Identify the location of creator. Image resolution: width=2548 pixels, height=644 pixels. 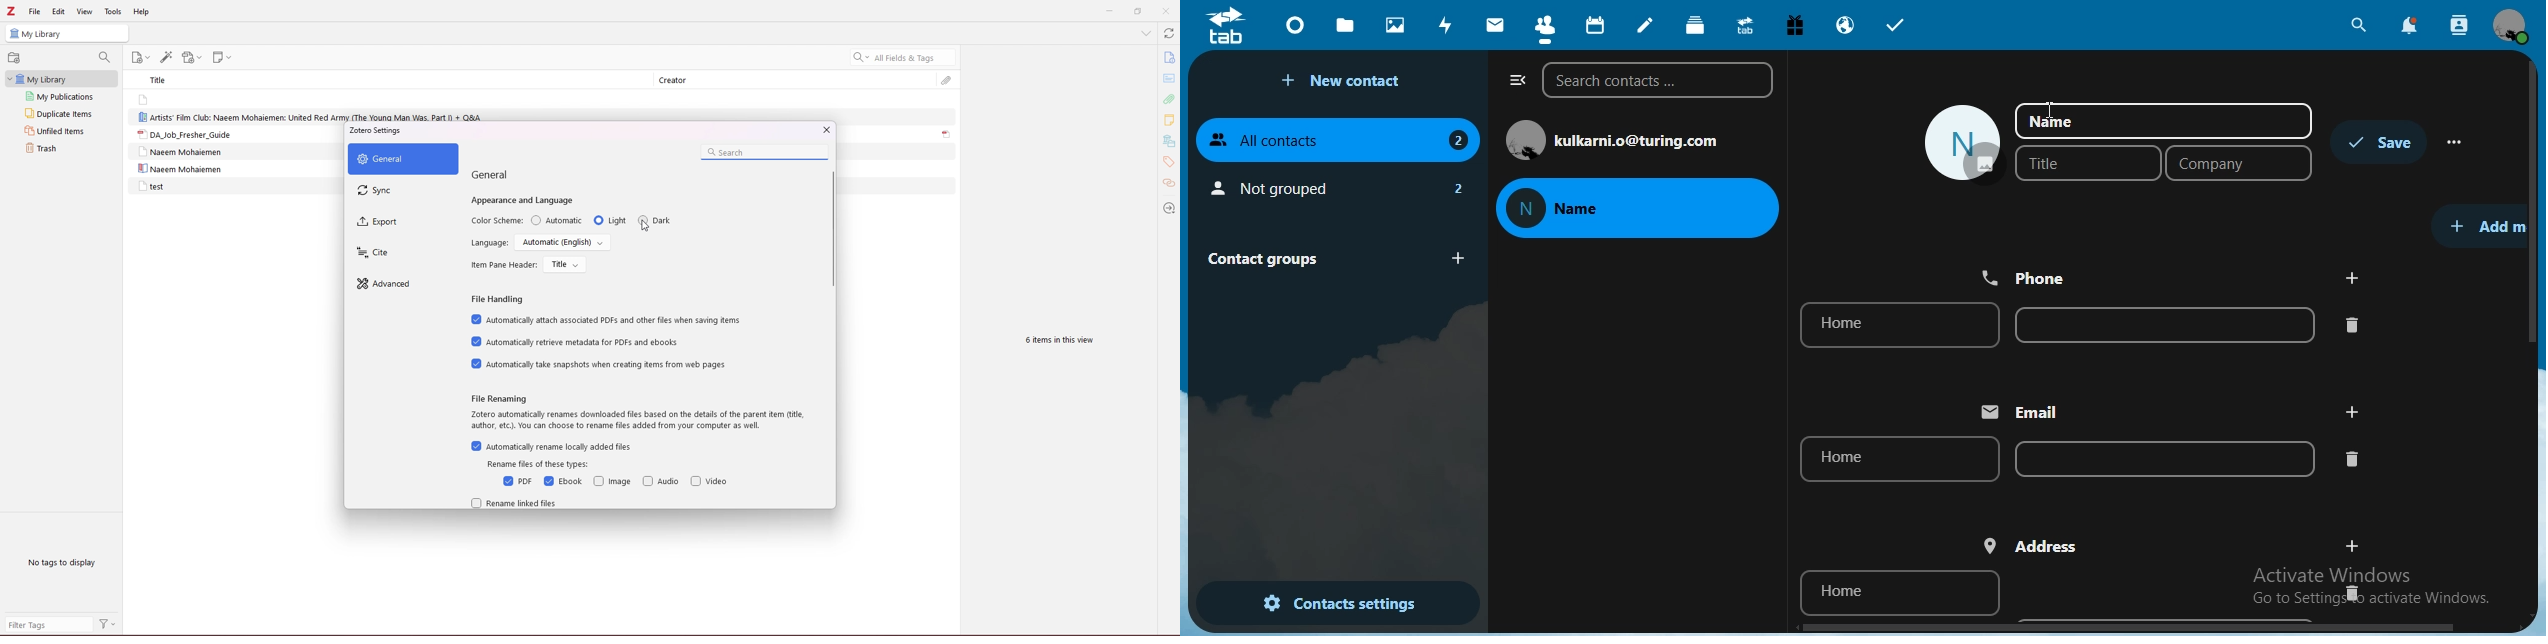
(680, 81).